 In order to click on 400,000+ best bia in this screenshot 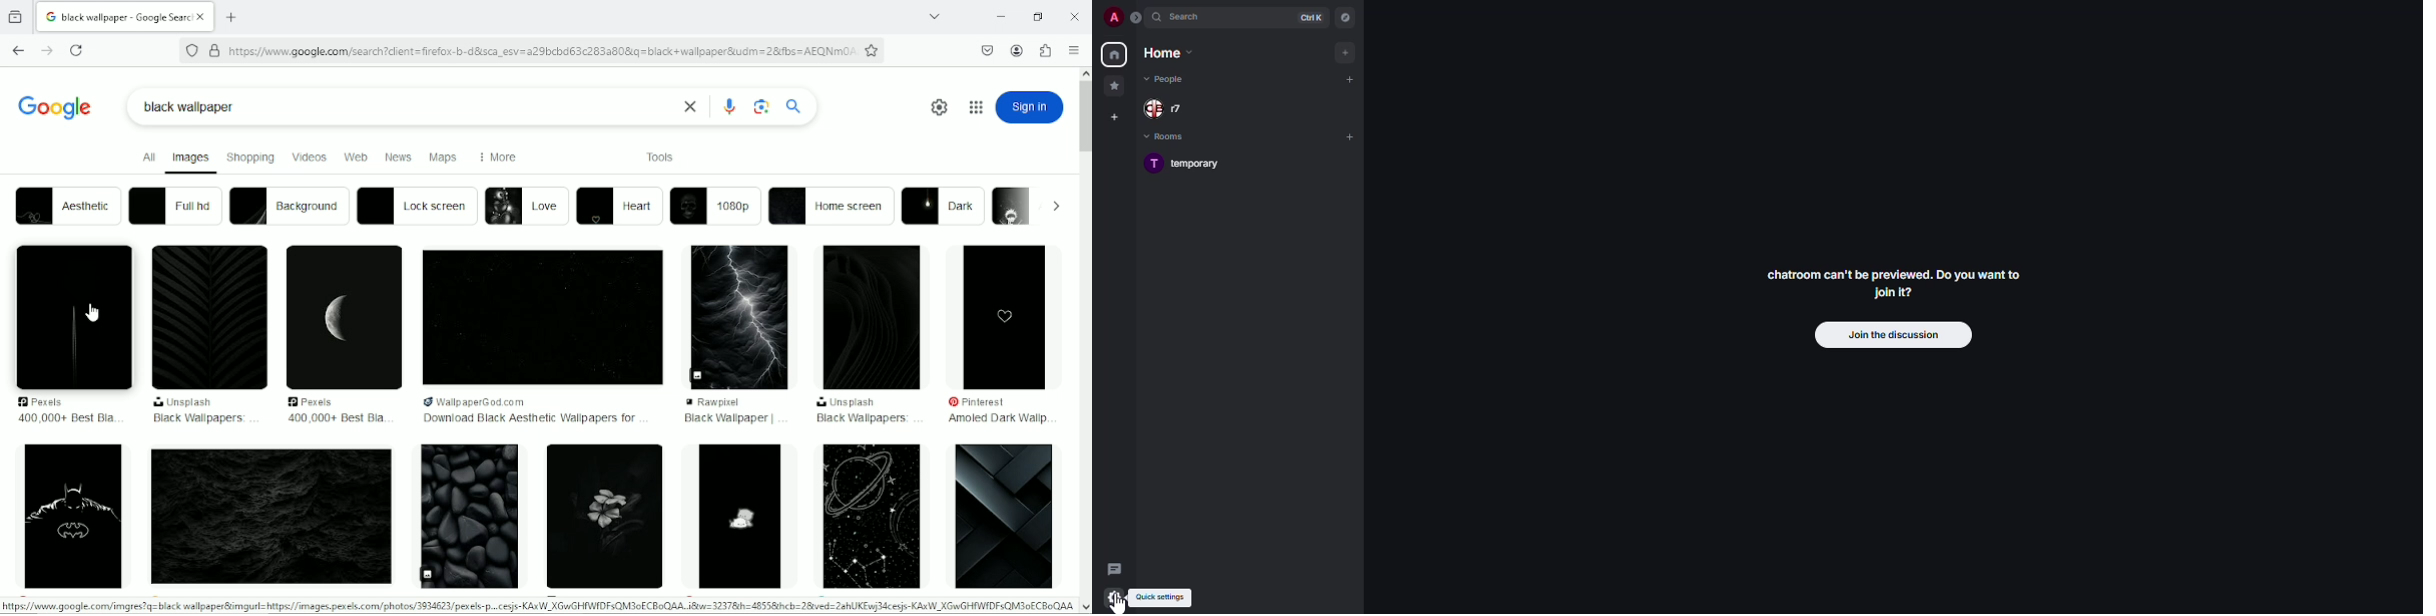, I will do `click(333, 418)`.